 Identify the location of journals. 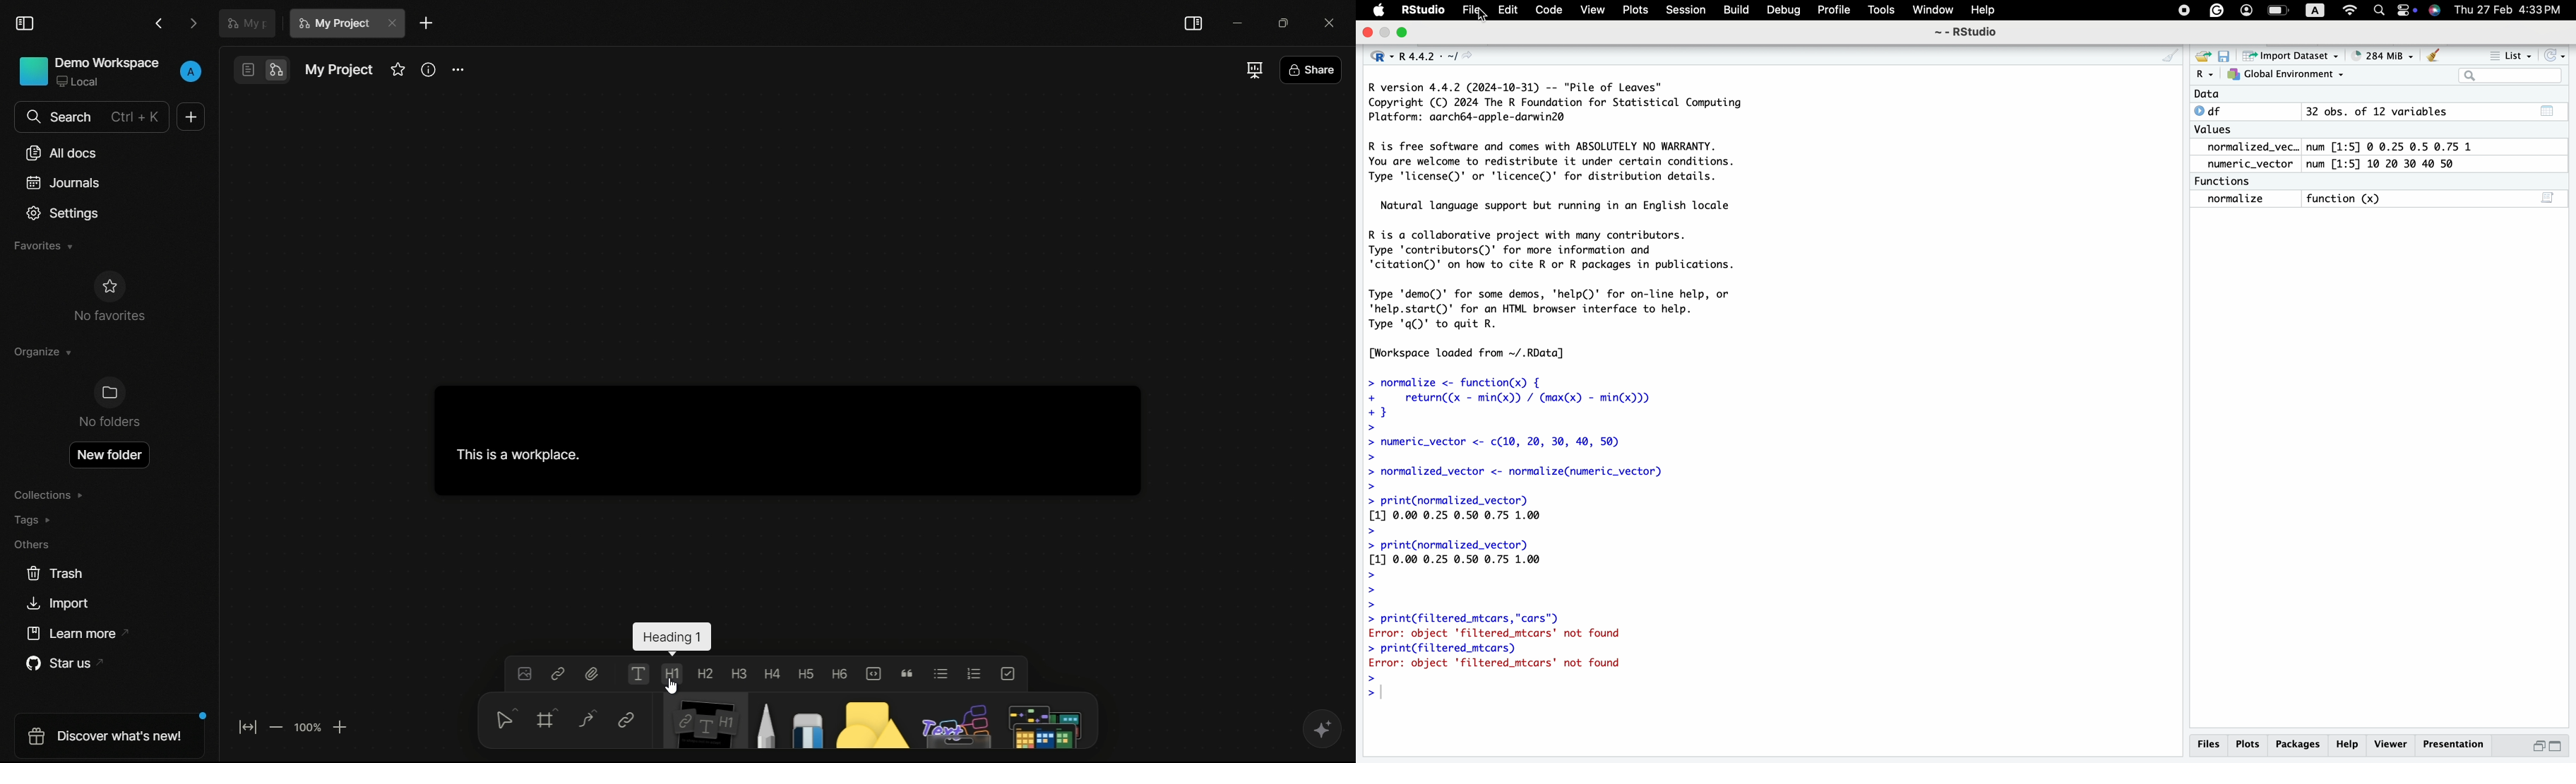
(62, 182).